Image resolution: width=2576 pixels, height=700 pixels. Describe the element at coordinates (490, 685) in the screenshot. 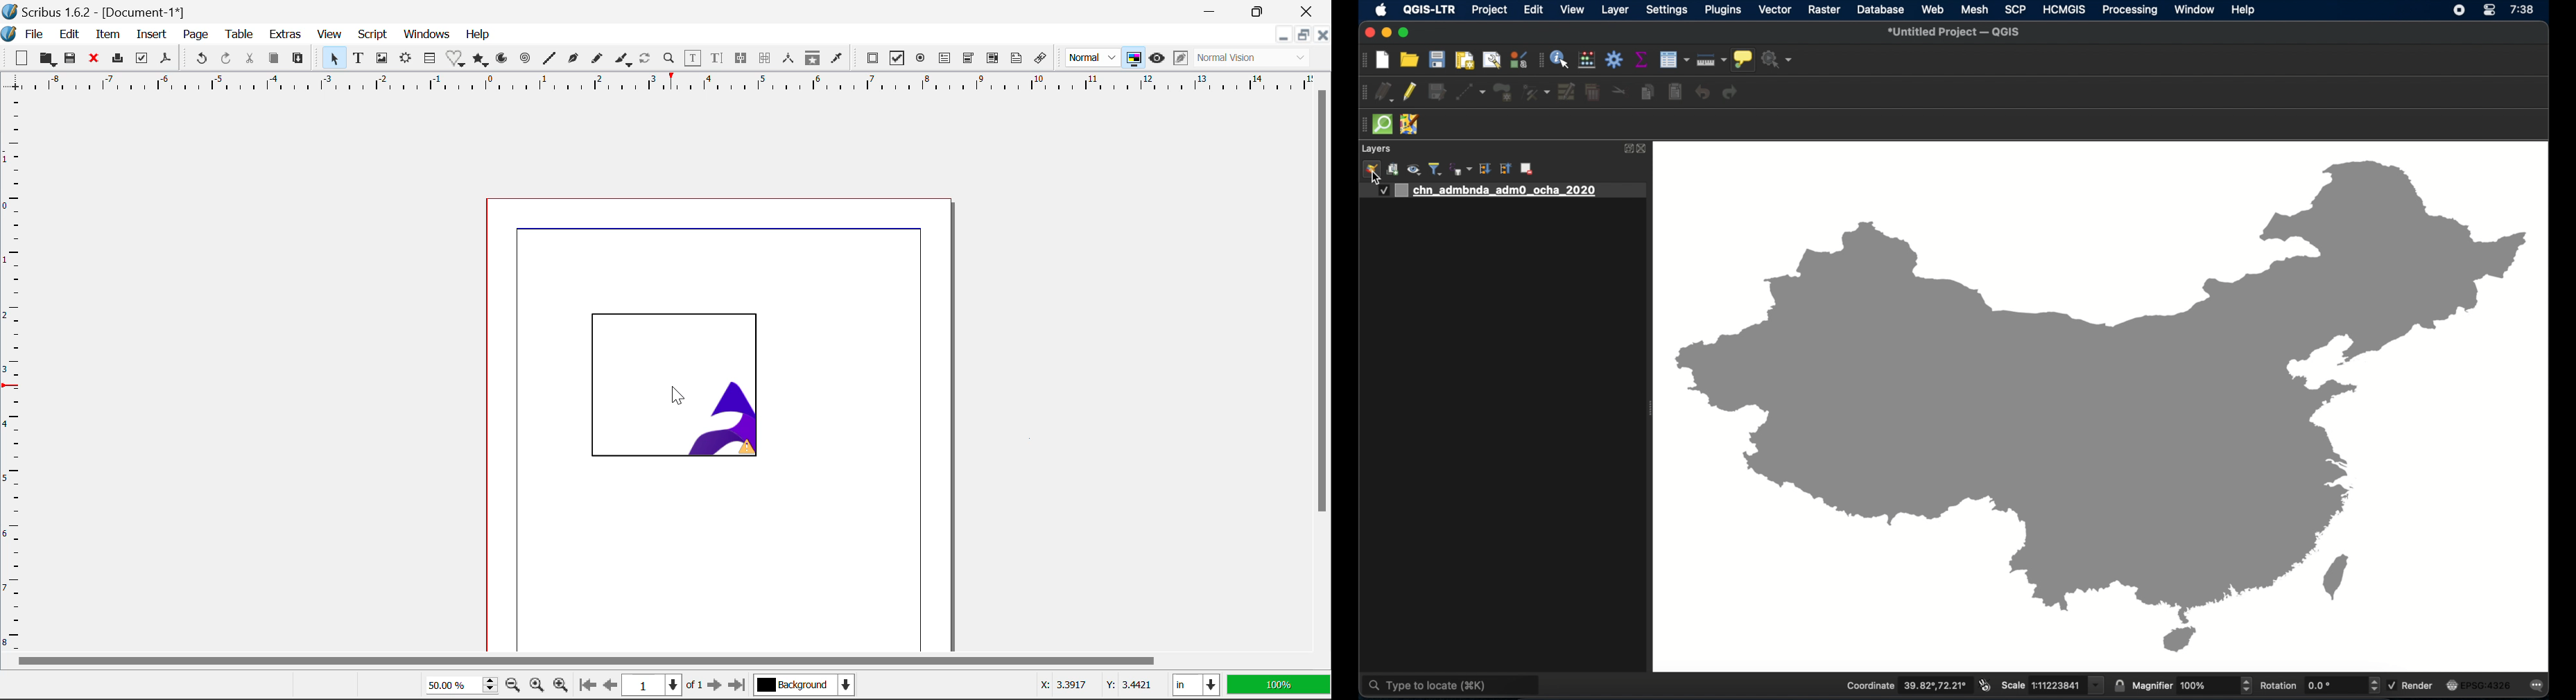

I see `Zoom Settings Bar` at that location.